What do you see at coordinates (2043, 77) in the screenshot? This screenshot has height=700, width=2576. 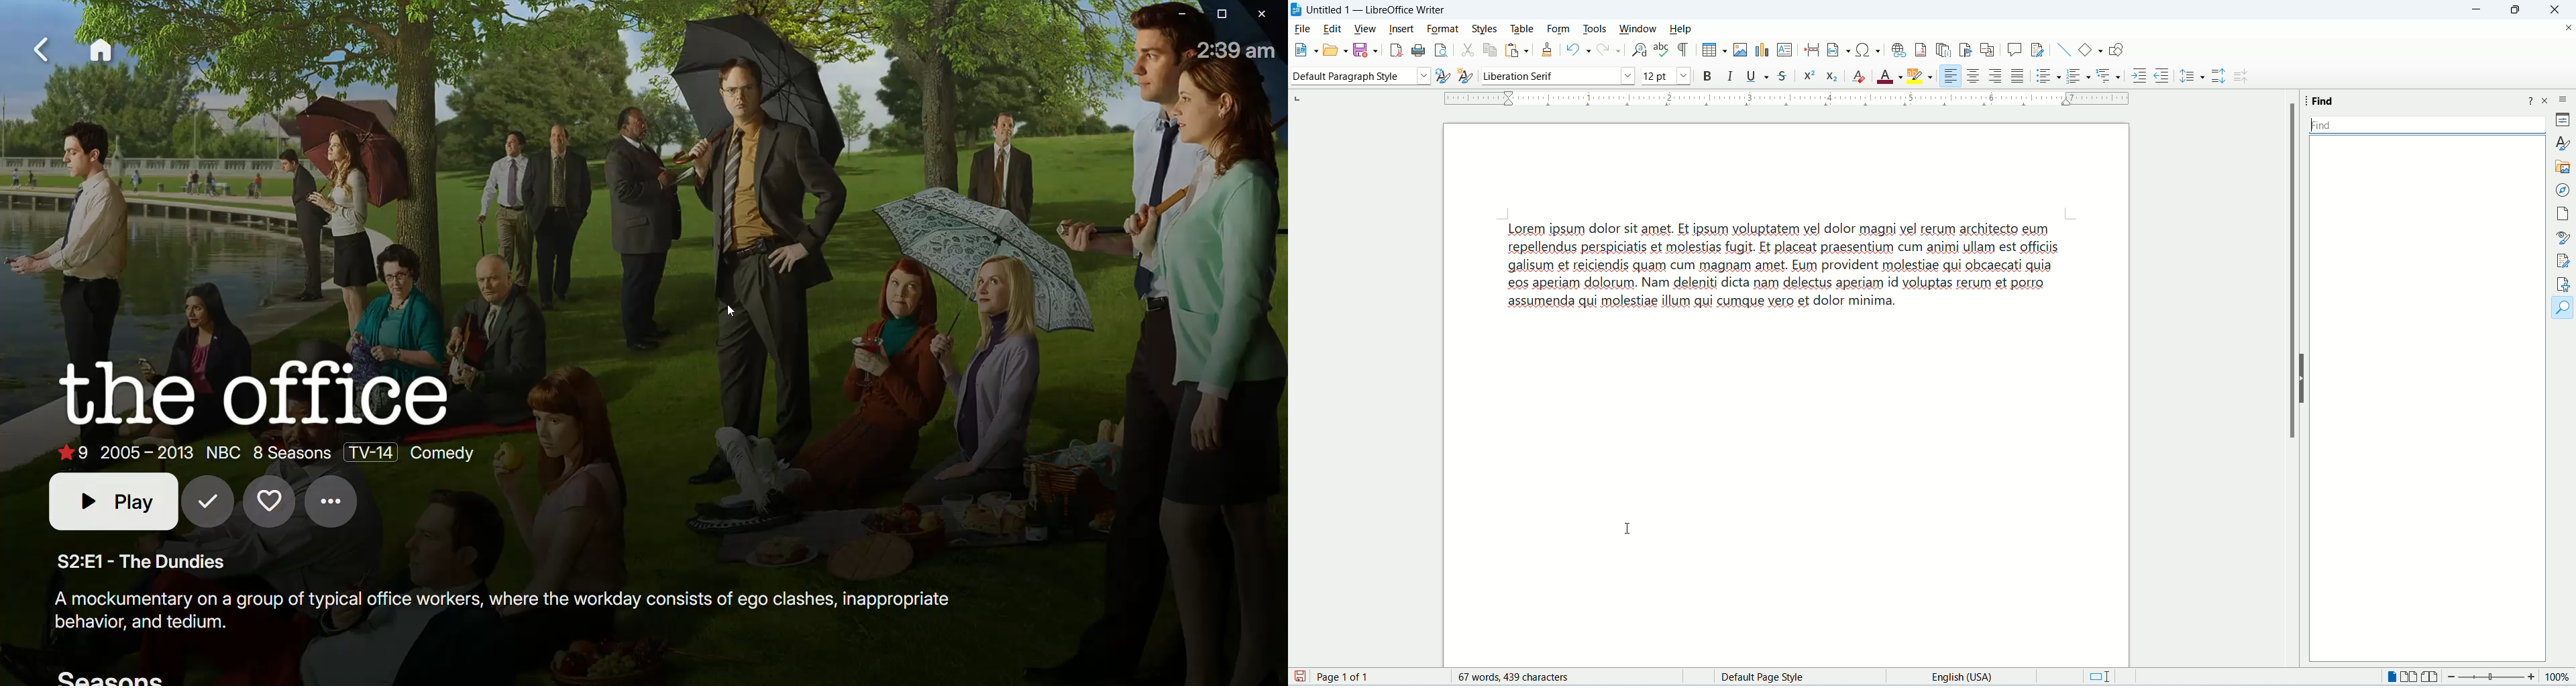 I see `unordered list` at bounding box center [2043, 77].